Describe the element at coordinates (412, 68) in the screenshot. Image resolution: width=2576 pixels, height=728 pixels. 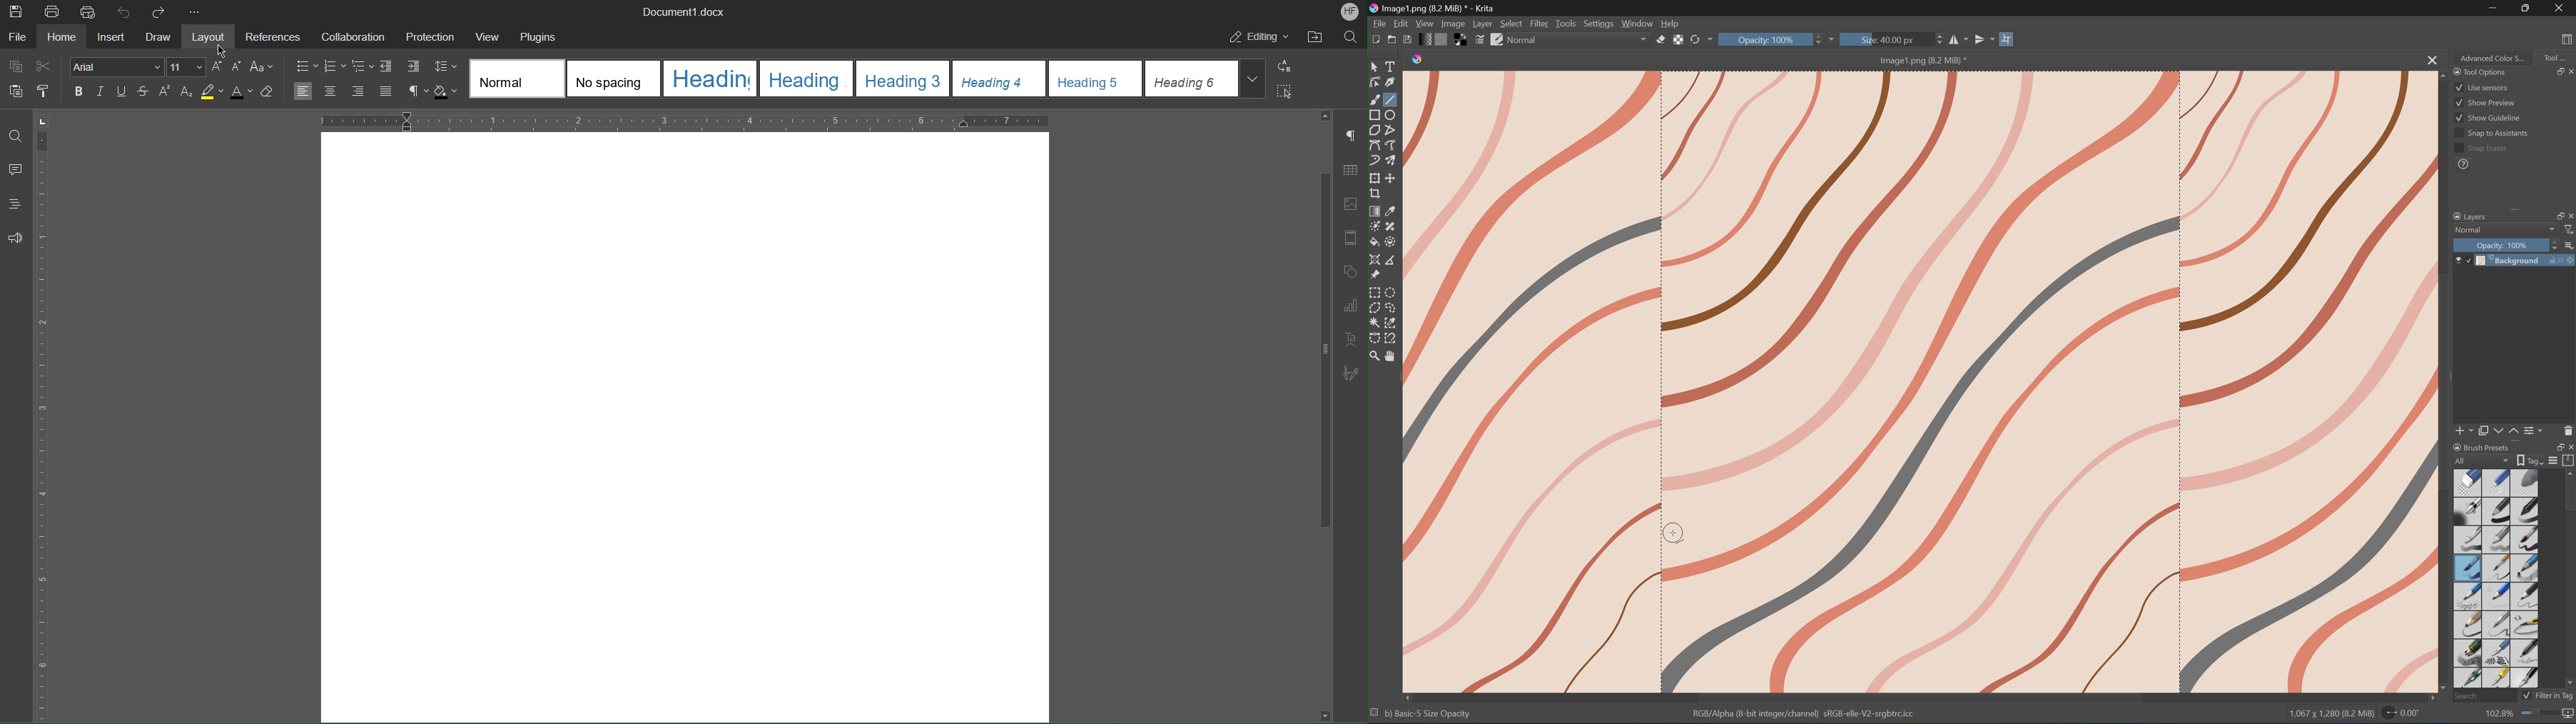
I see `Increase Indent` at that location.